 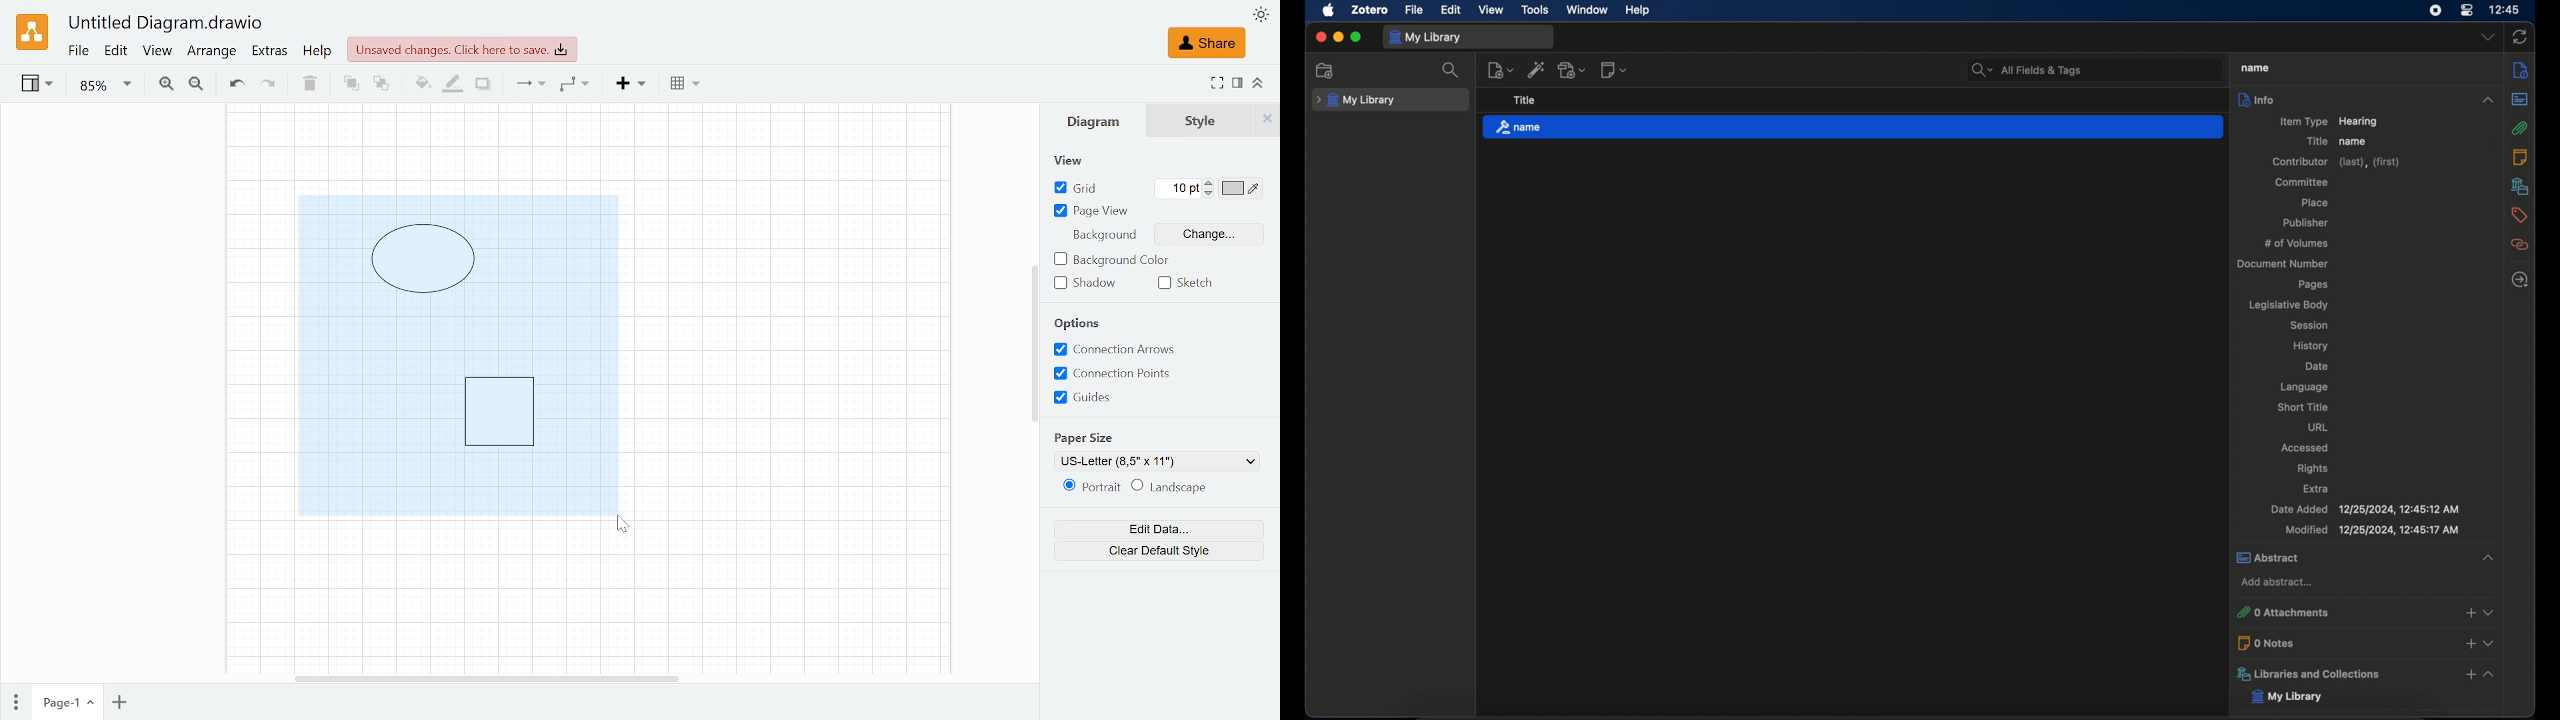 I want to click on Change, so click(x=1210, y=233).